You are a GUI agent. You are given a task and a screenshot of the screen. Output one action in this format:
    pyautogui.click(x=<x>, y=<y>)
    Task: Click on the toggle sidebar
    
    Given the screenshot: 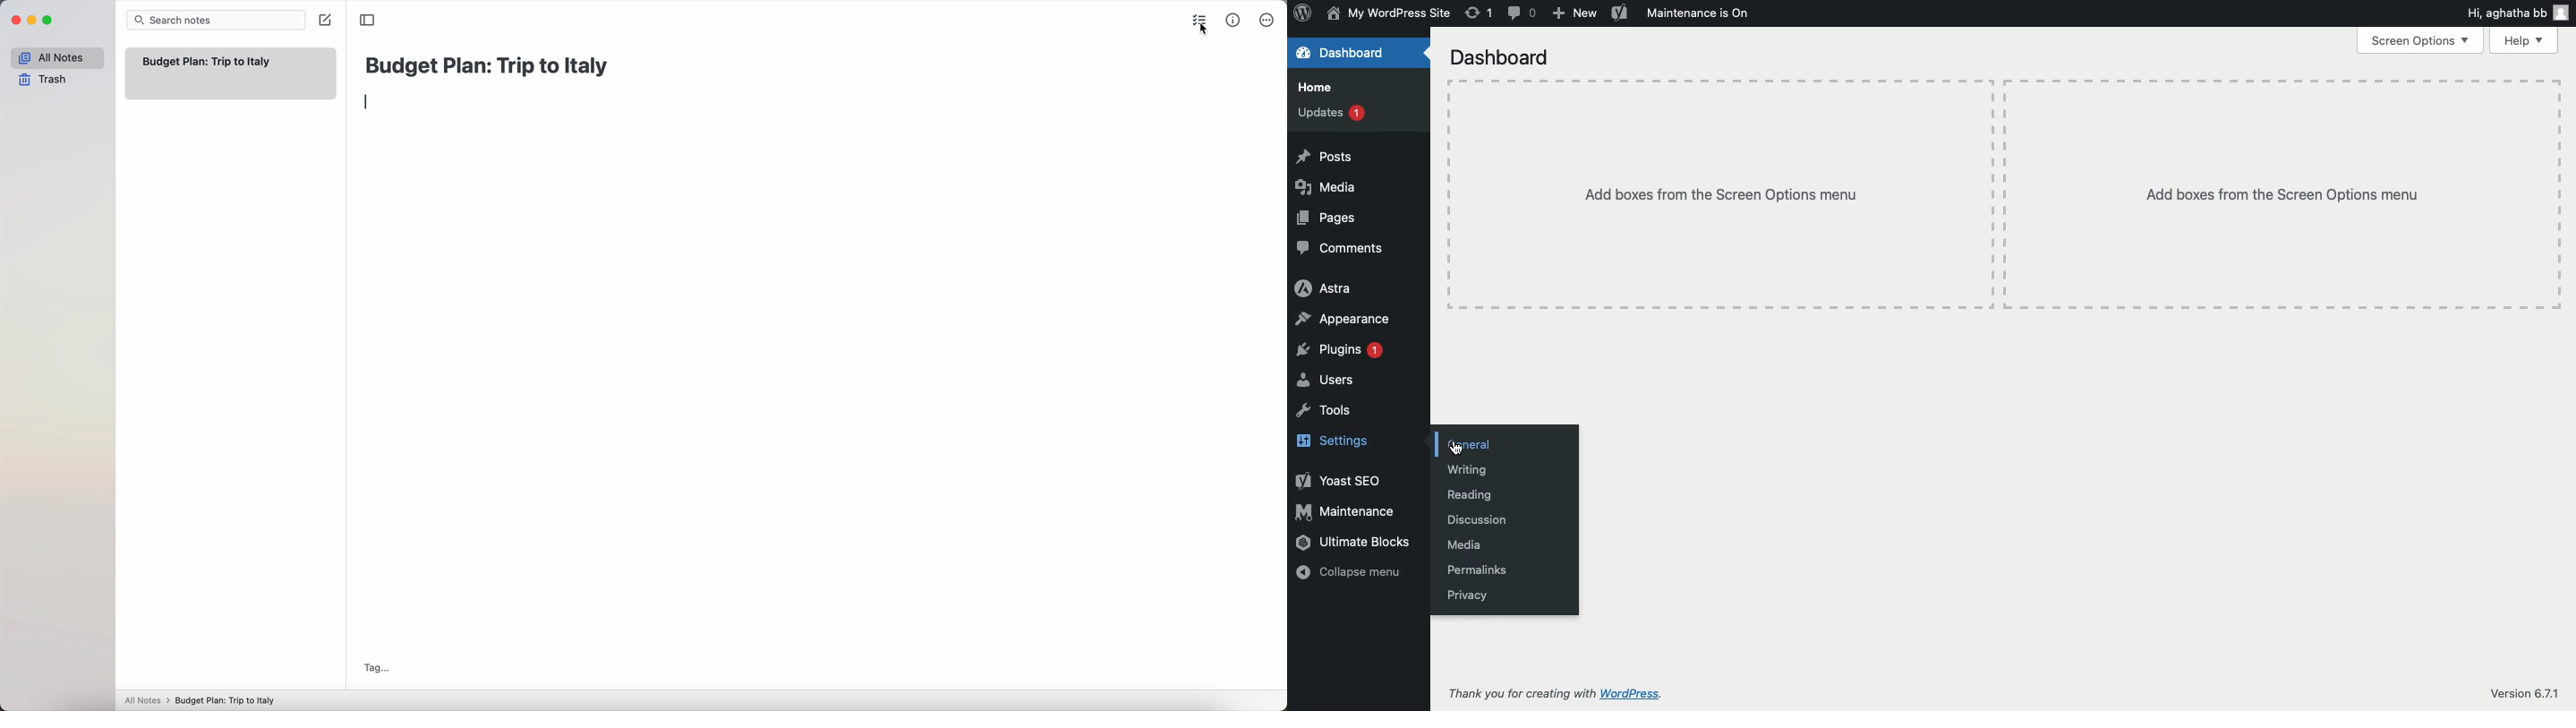 What is the action you would take?
    pyautogui.click(x=368, y=19)
    